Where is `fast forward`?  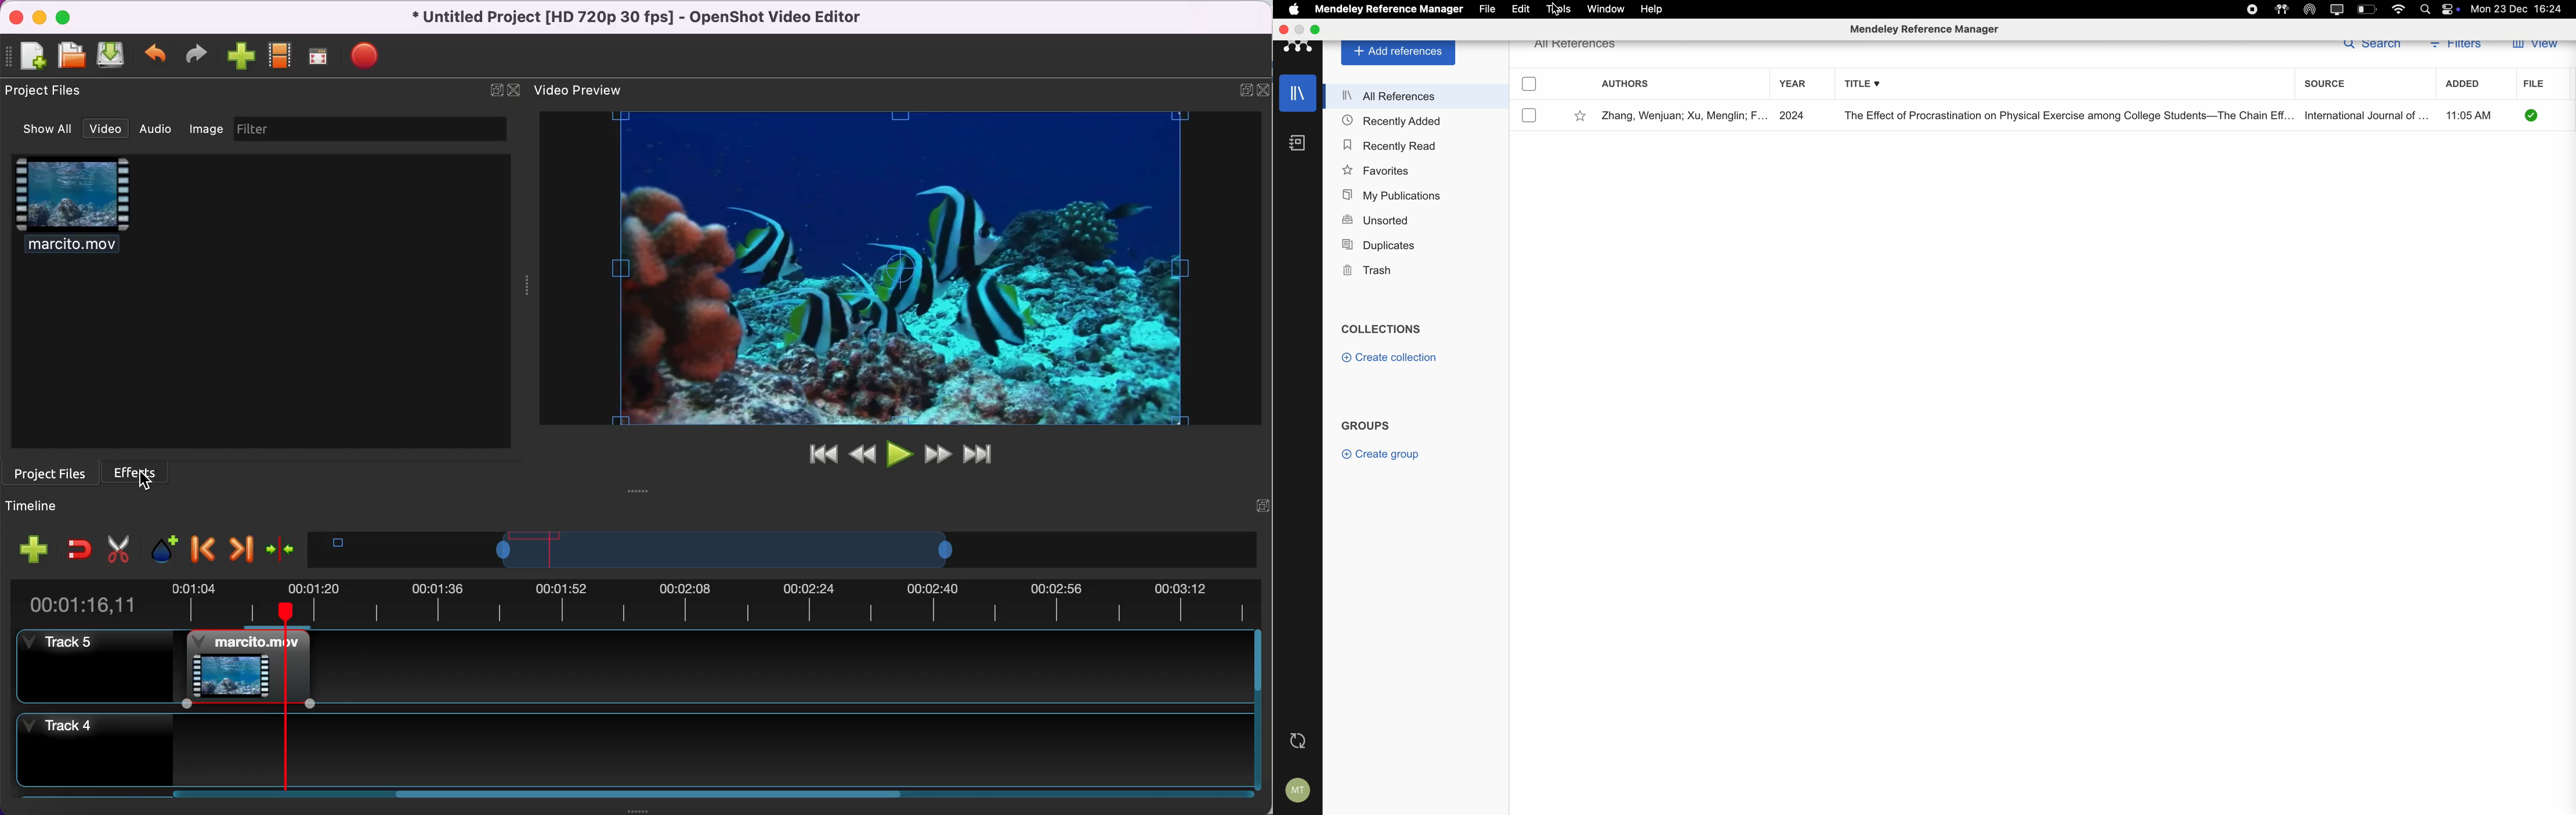
fast forward is located at coordinates (936, 454).